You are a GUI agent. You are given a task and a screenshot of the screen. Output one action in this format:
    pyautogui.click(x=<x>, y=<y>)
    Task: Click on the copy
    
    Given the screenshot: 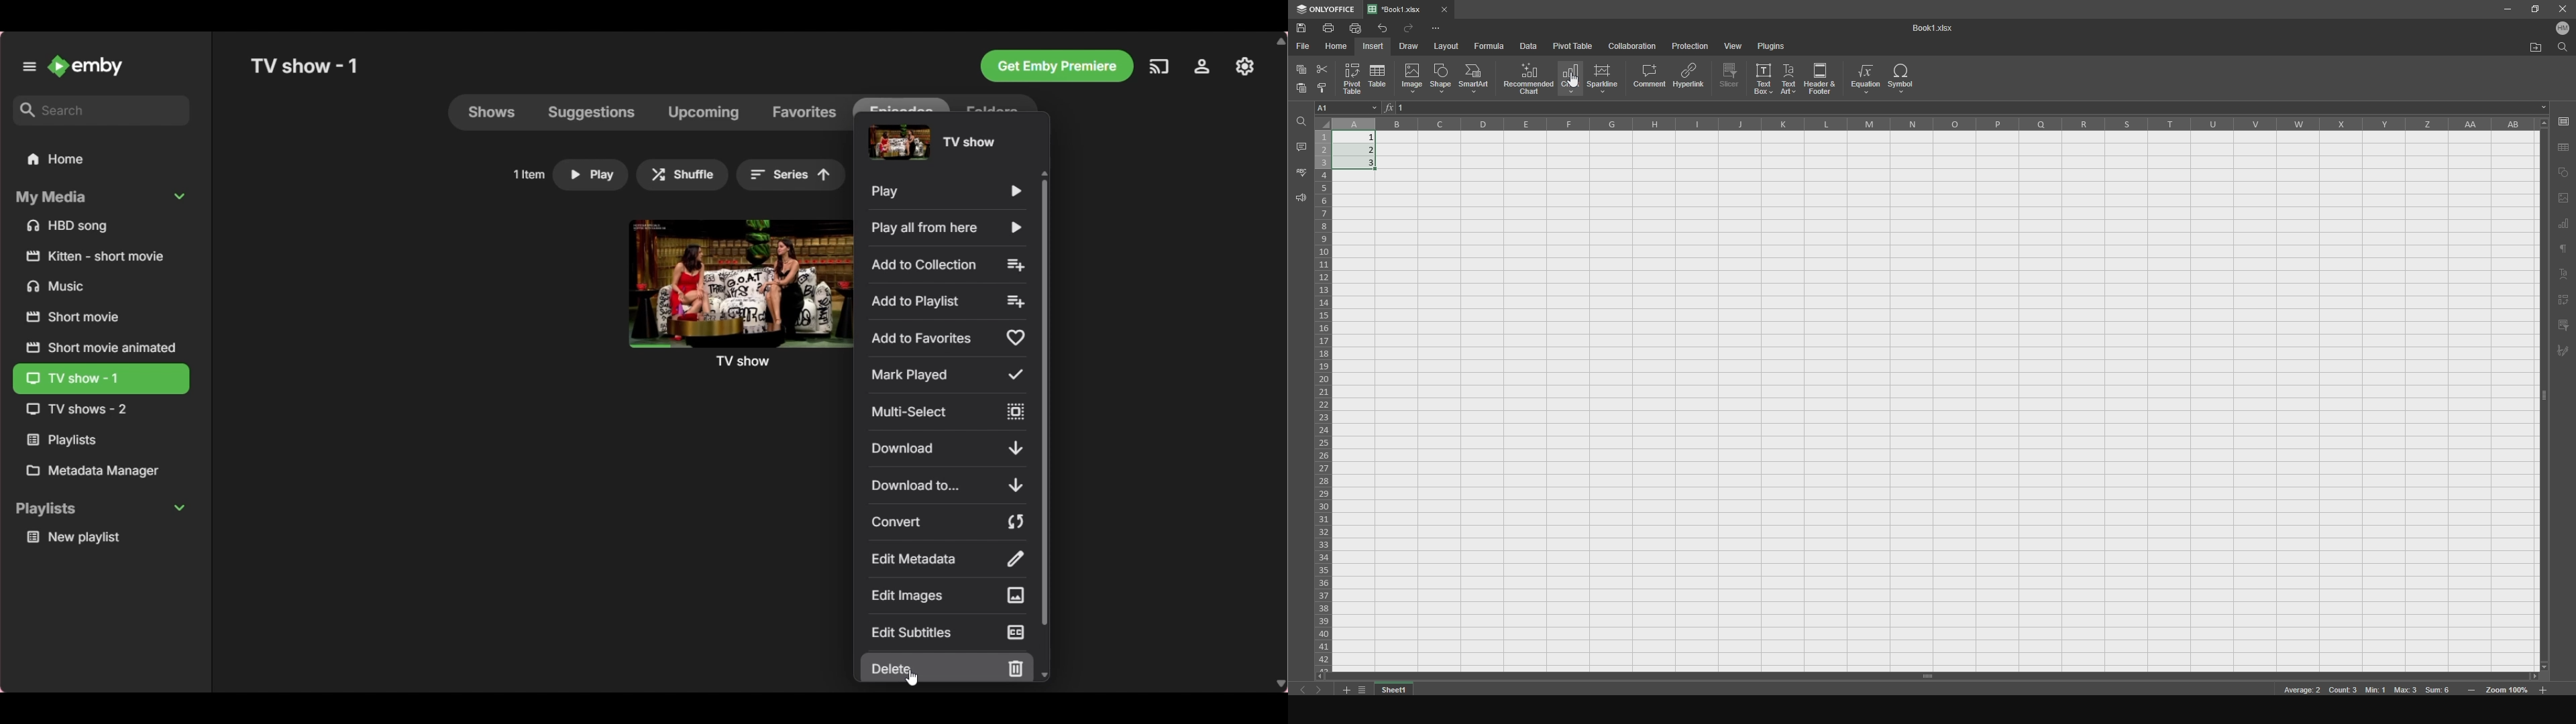 What is the action you would take?
    pyautogui.click(x=1301, y=67)
    